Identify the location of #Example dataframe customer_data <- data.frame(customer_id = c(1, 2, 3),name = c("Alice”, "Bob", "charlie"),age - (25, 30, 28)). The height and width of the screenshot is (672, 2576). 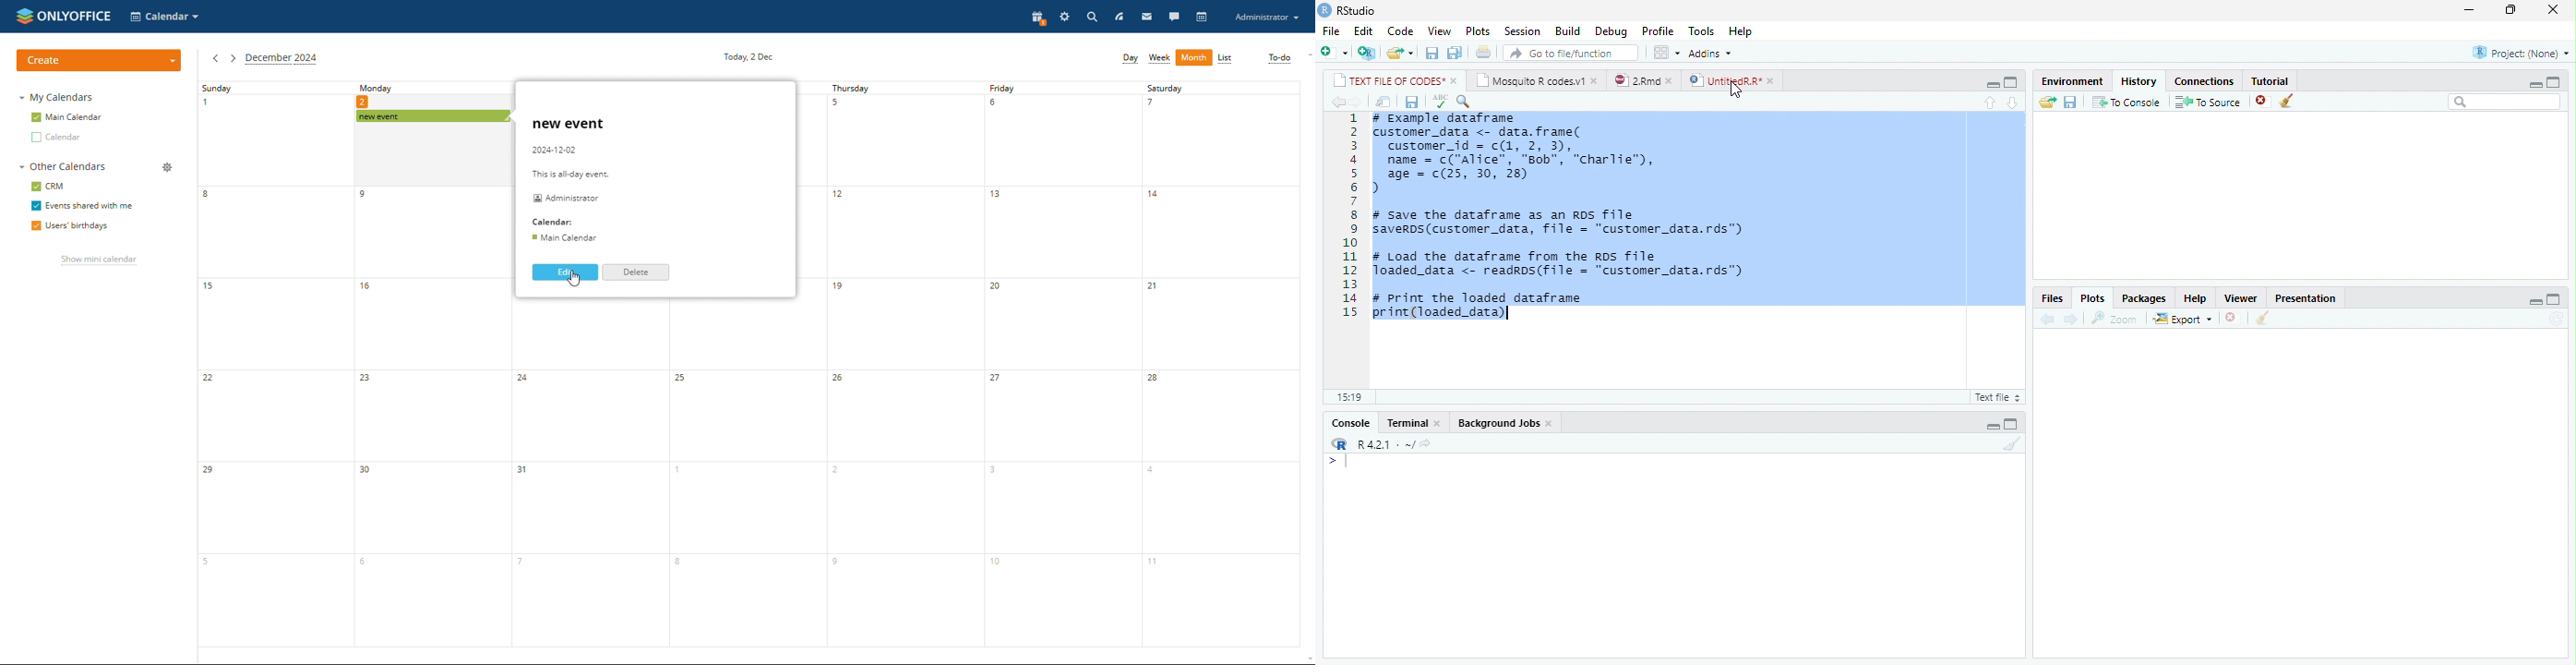
(1521, 154).